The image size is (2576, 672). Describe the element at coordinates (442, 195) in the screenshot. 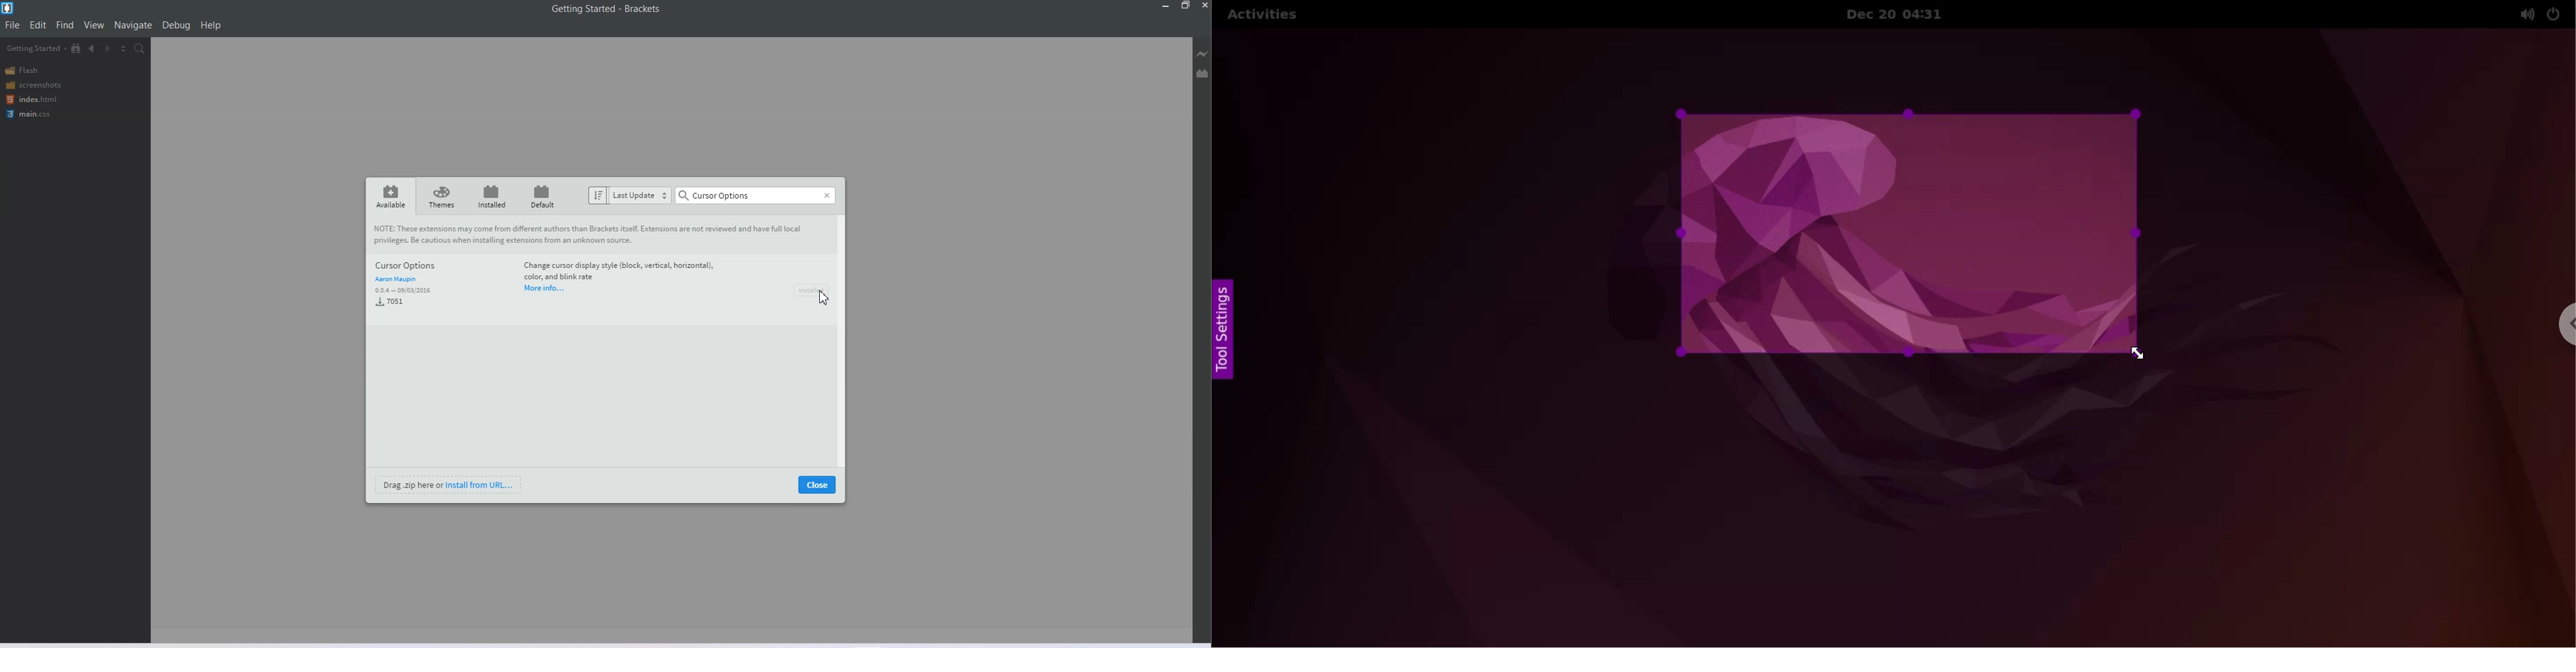

I see `themes` at that location.